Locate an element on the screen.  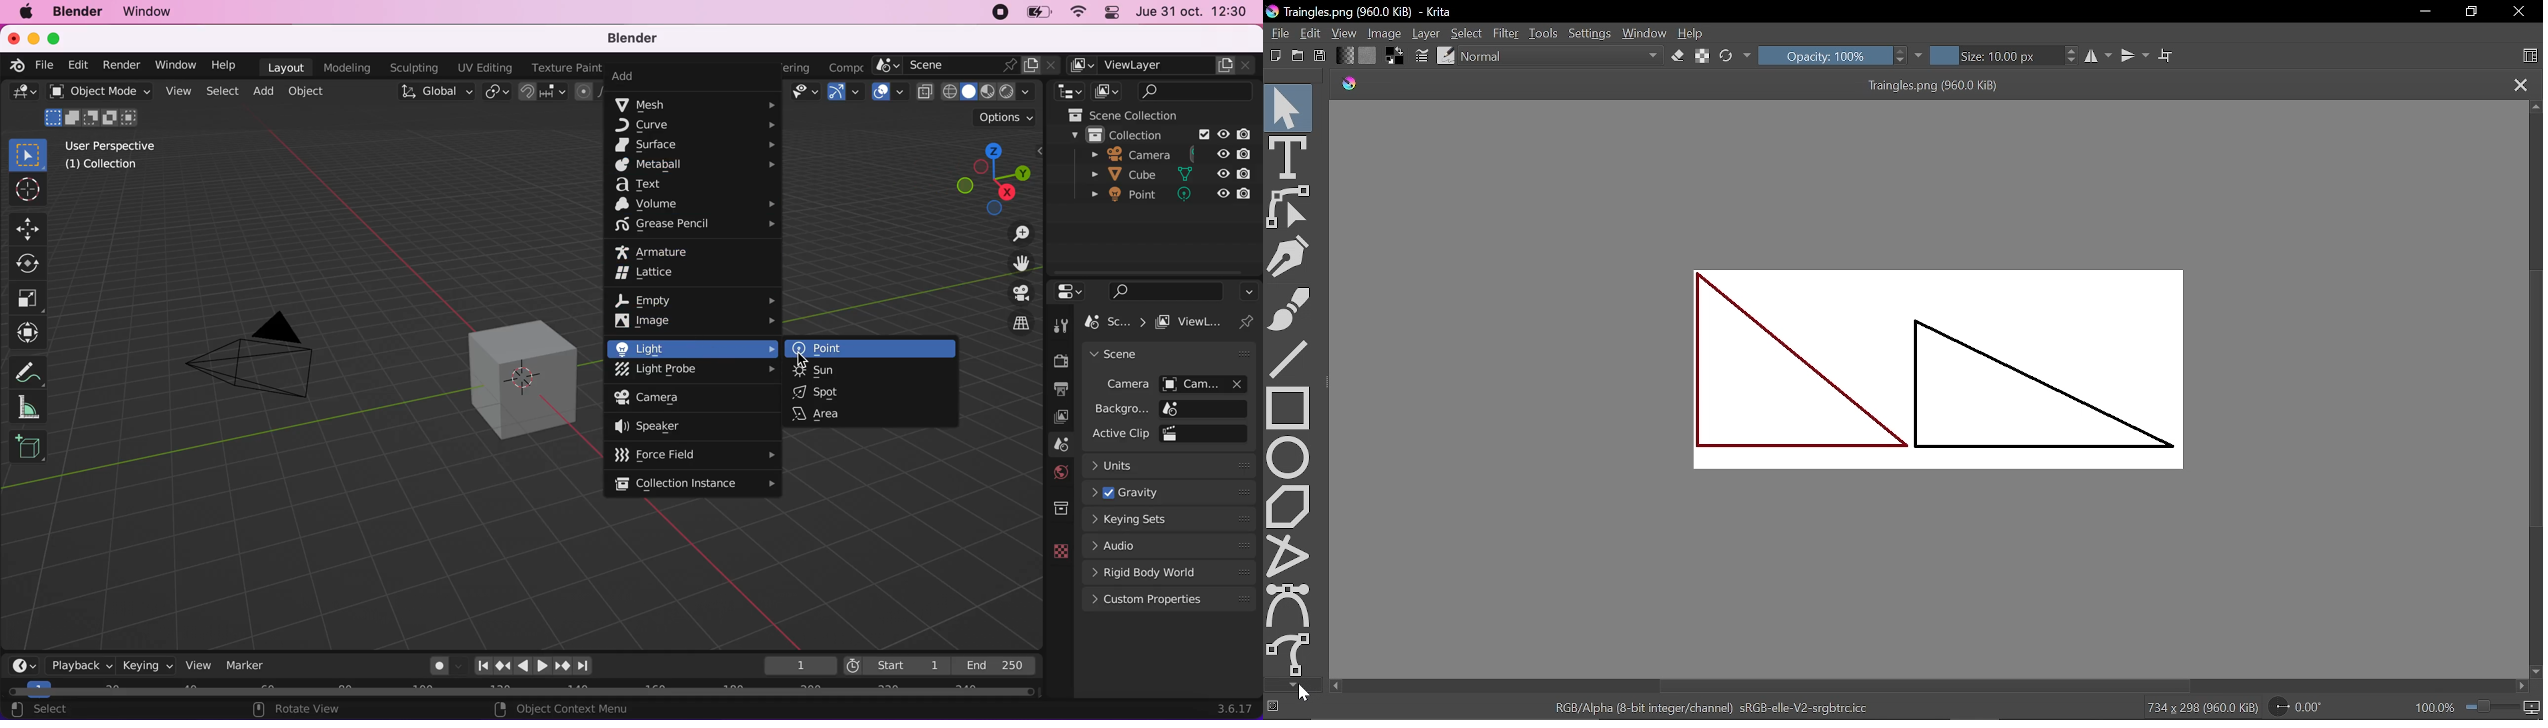
Size: 10.00 px is located at coordinates (1997, 56).